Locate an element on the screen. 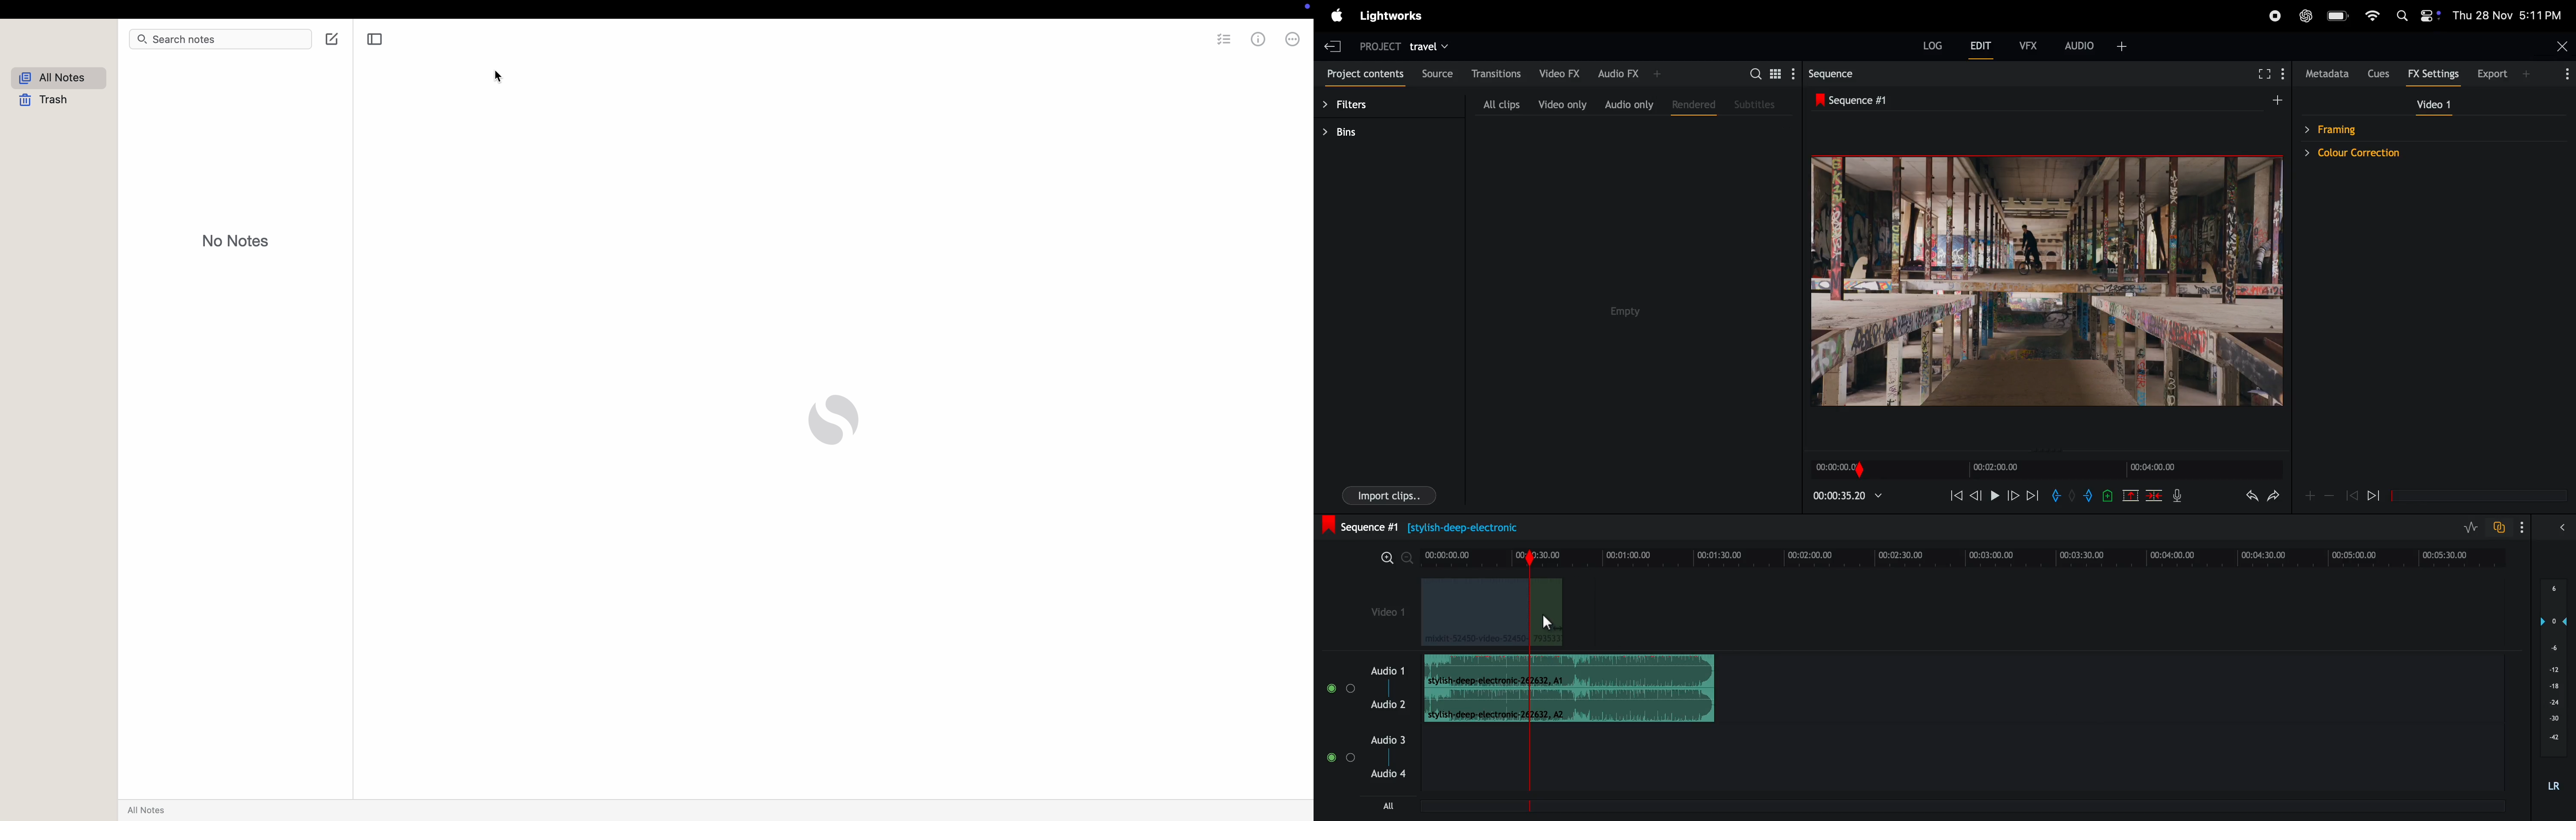  vfx is located at coordinates (2029, 45).